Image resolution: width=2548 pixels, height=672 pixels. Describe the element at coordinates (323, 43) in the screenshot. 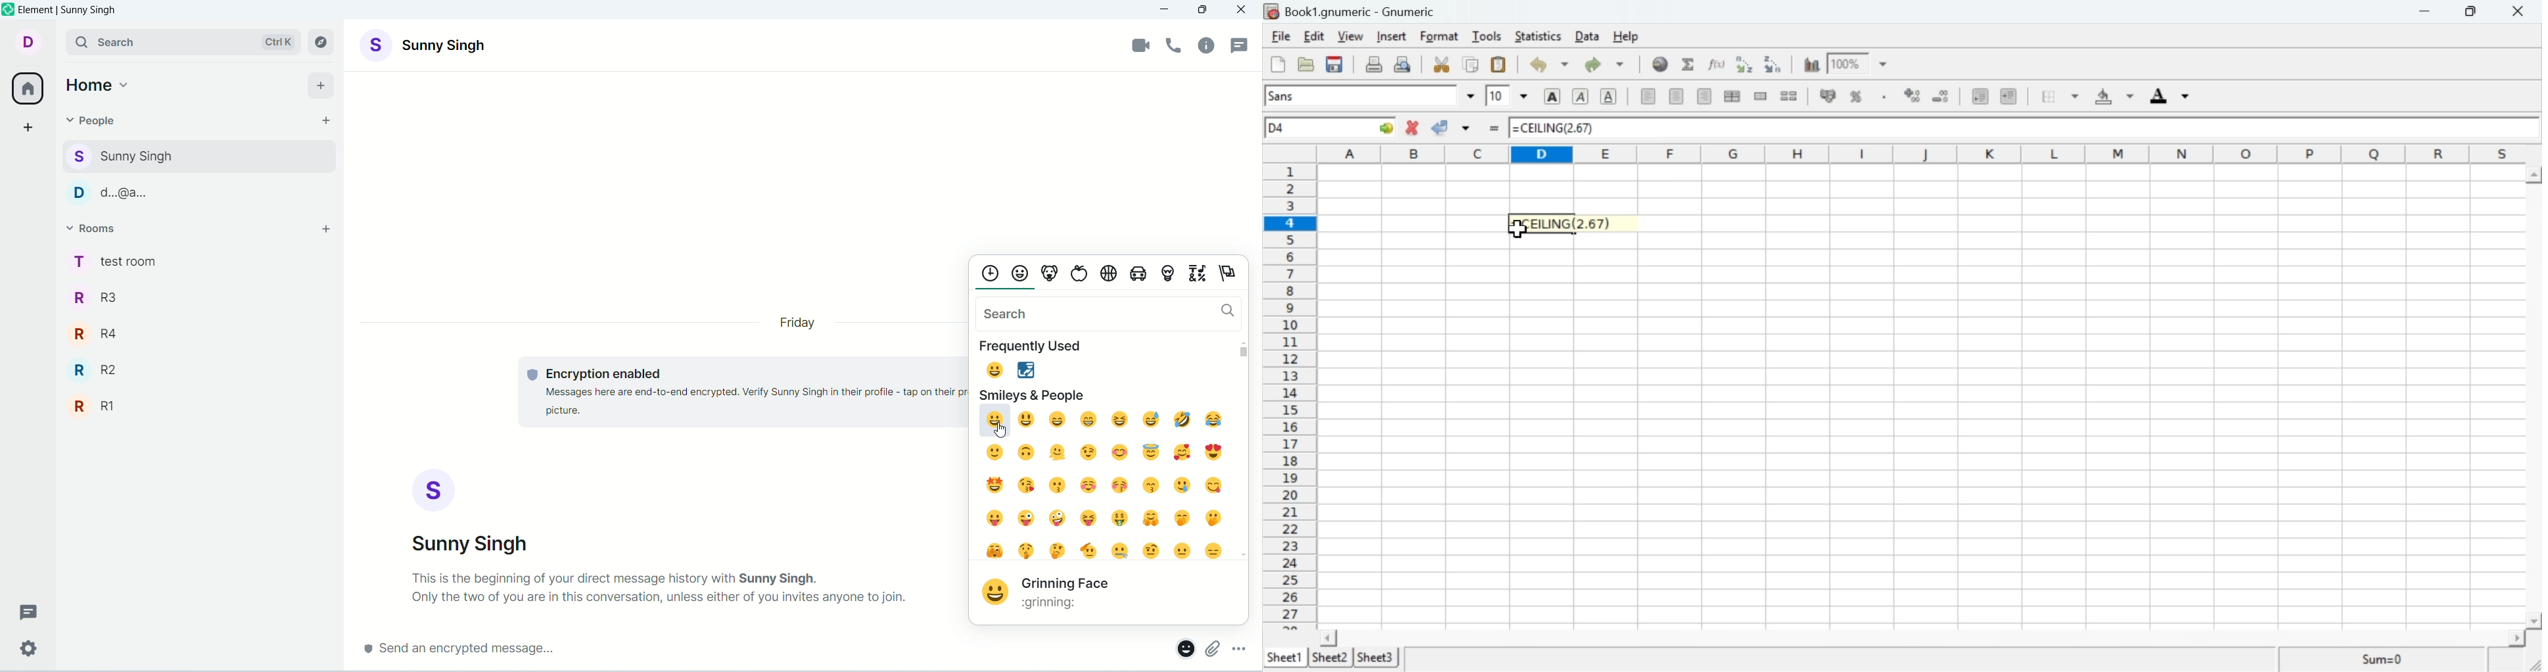

I see `explore rooms` at that location.